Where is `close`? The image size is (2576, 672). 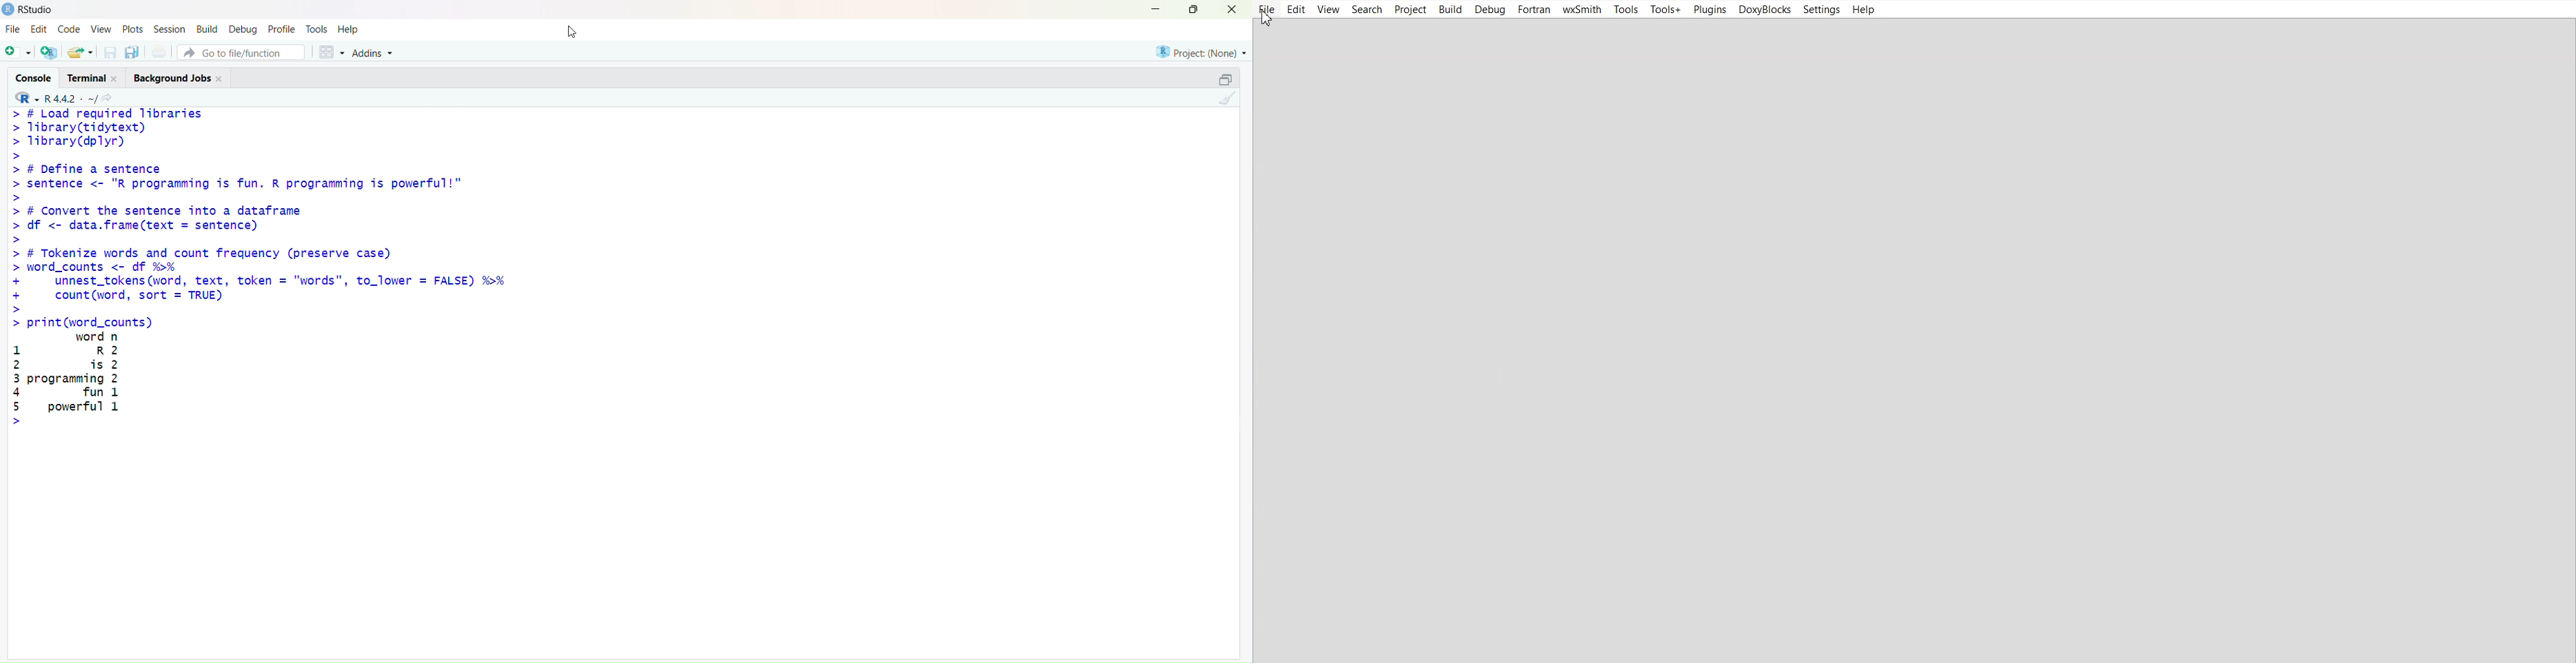 close is located at coordinates (1233, 10).